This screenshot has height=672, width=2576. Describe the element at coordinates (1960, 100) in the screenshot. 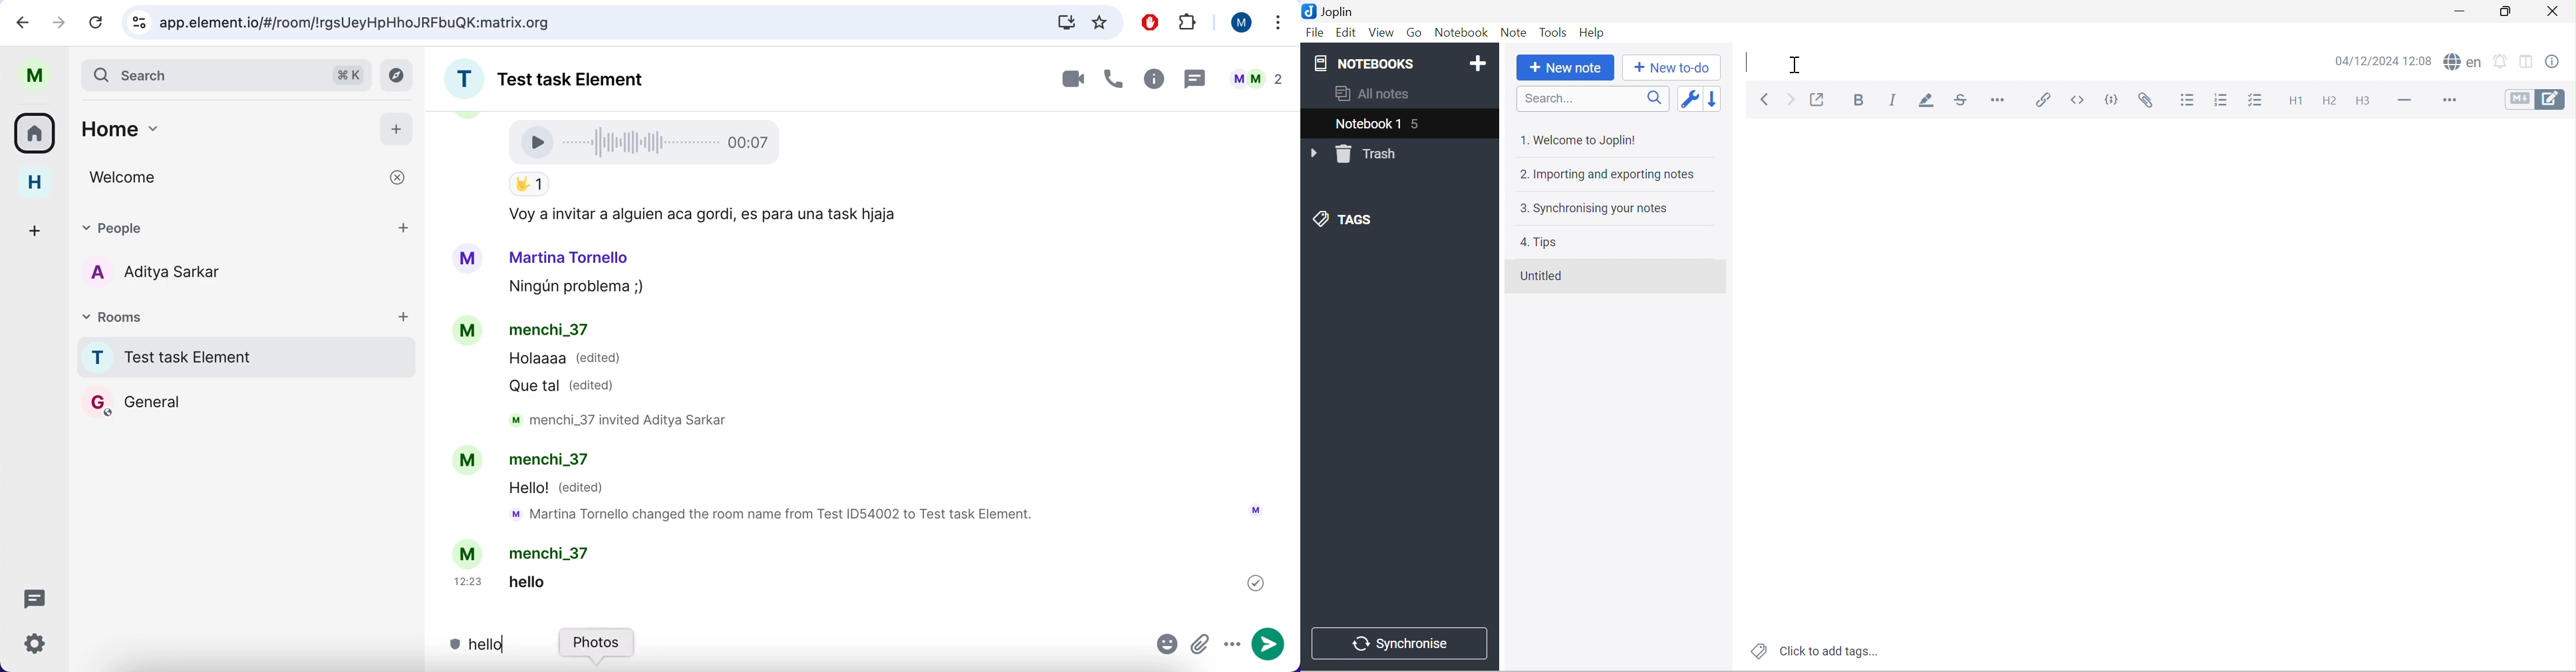

I see `Strikethrough` at that location.